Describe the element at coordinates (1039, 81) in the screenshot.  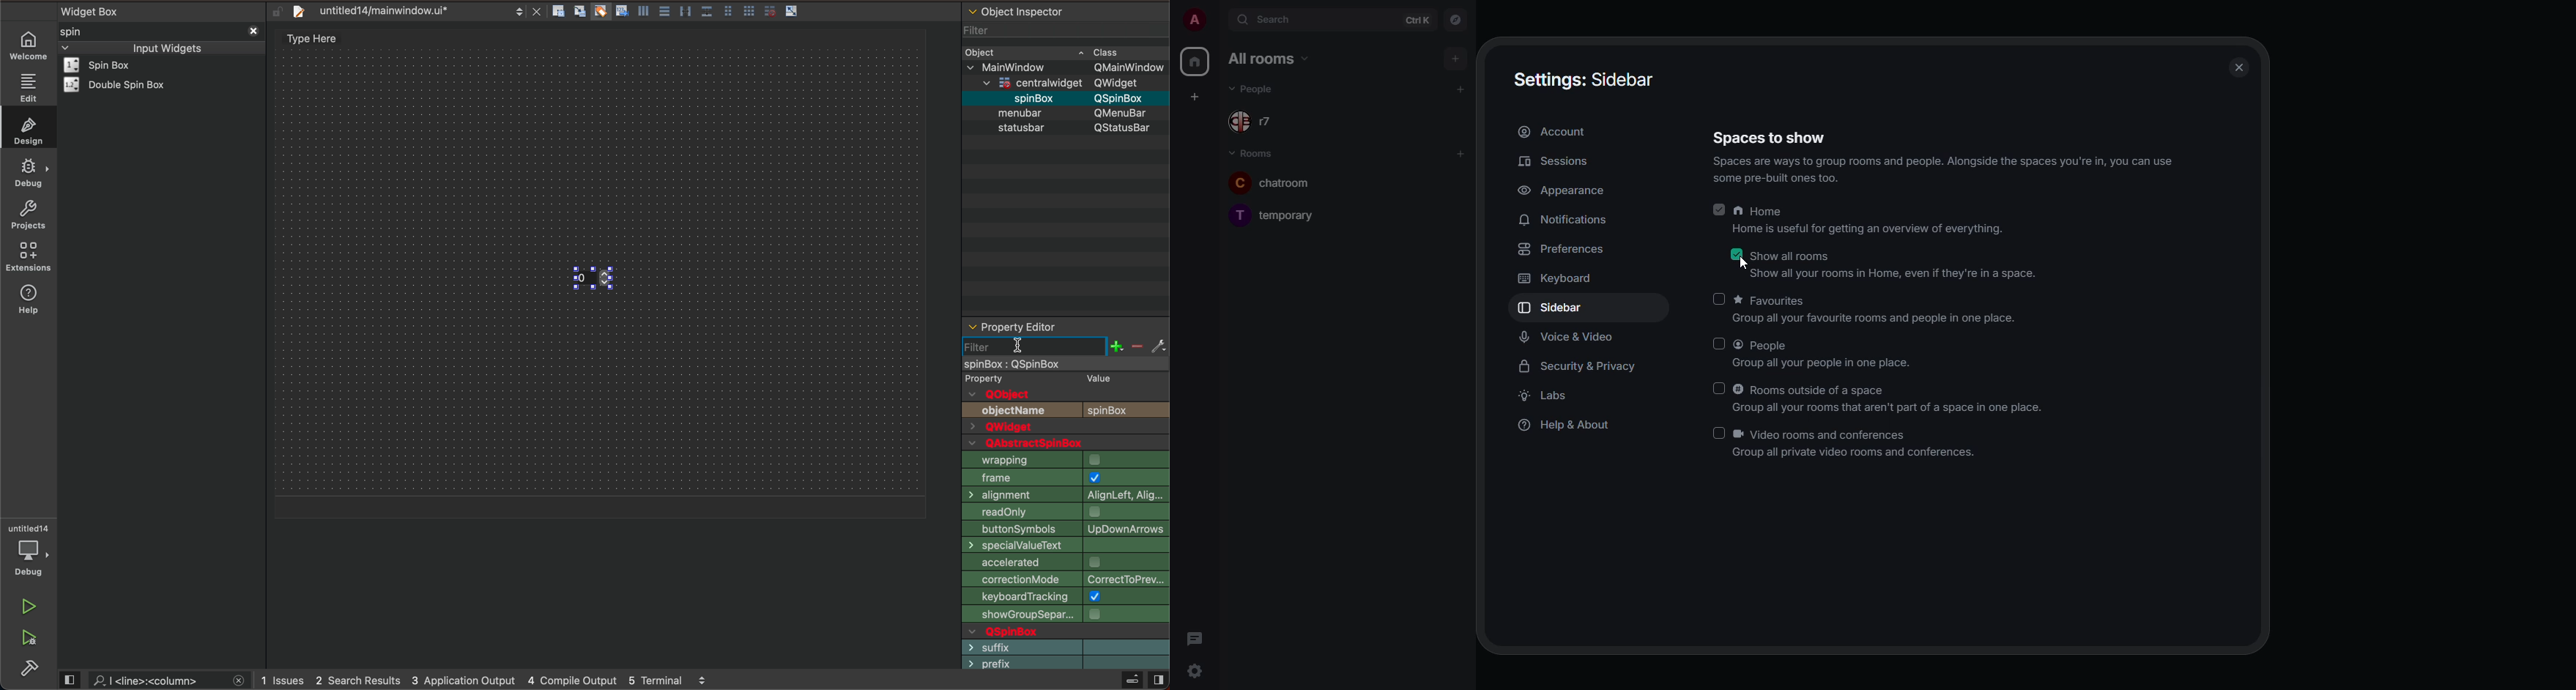
I see `` at that location.